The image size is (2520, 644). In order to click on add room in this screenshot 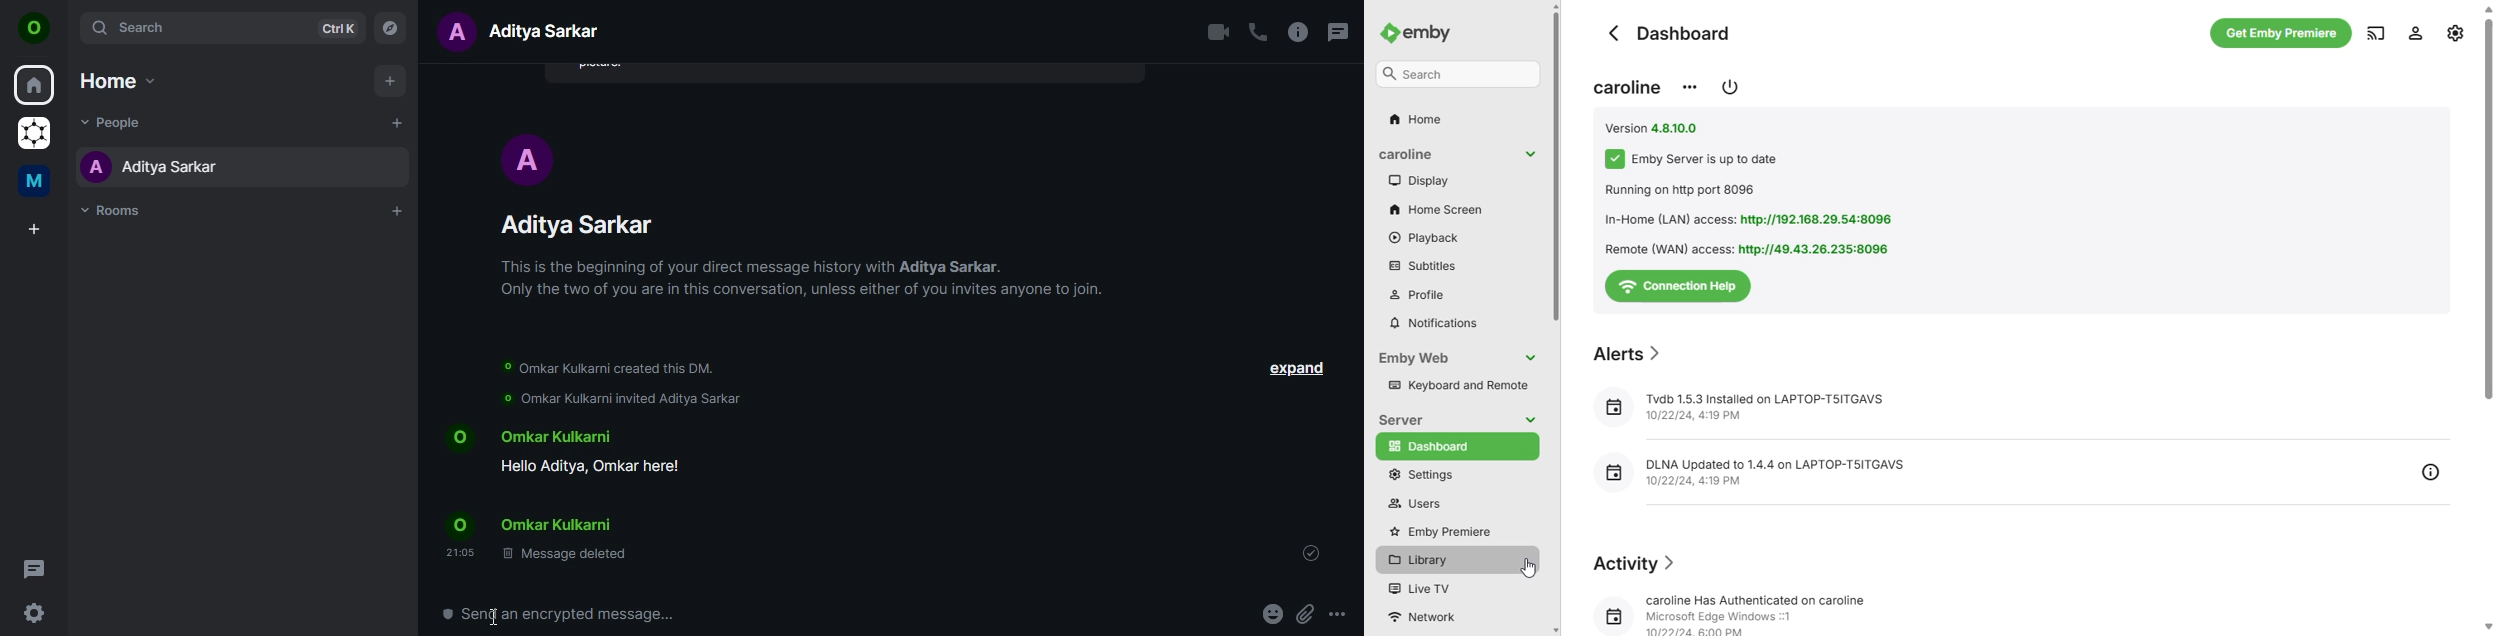, I will do `click(396, 211)`.